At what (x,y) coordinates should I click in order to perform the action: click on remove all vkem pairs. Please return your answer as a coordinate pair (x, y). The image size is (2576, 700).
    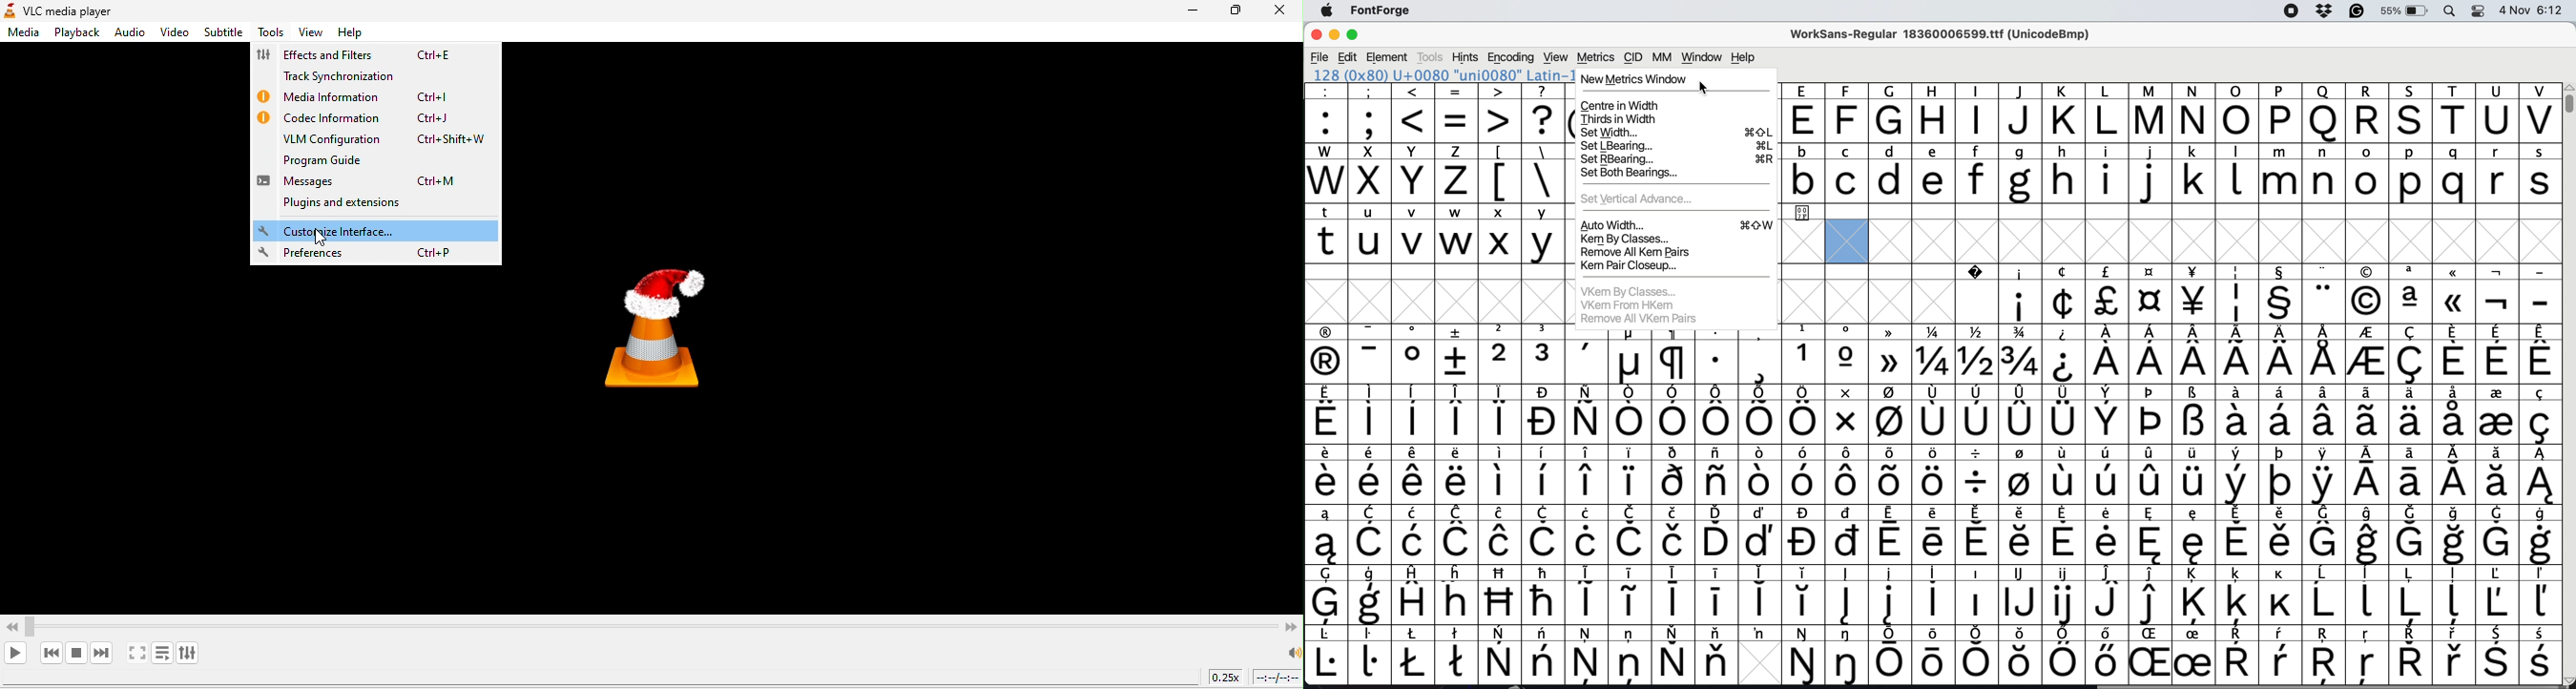
    Looking at the image, I should click on (1639, 317).